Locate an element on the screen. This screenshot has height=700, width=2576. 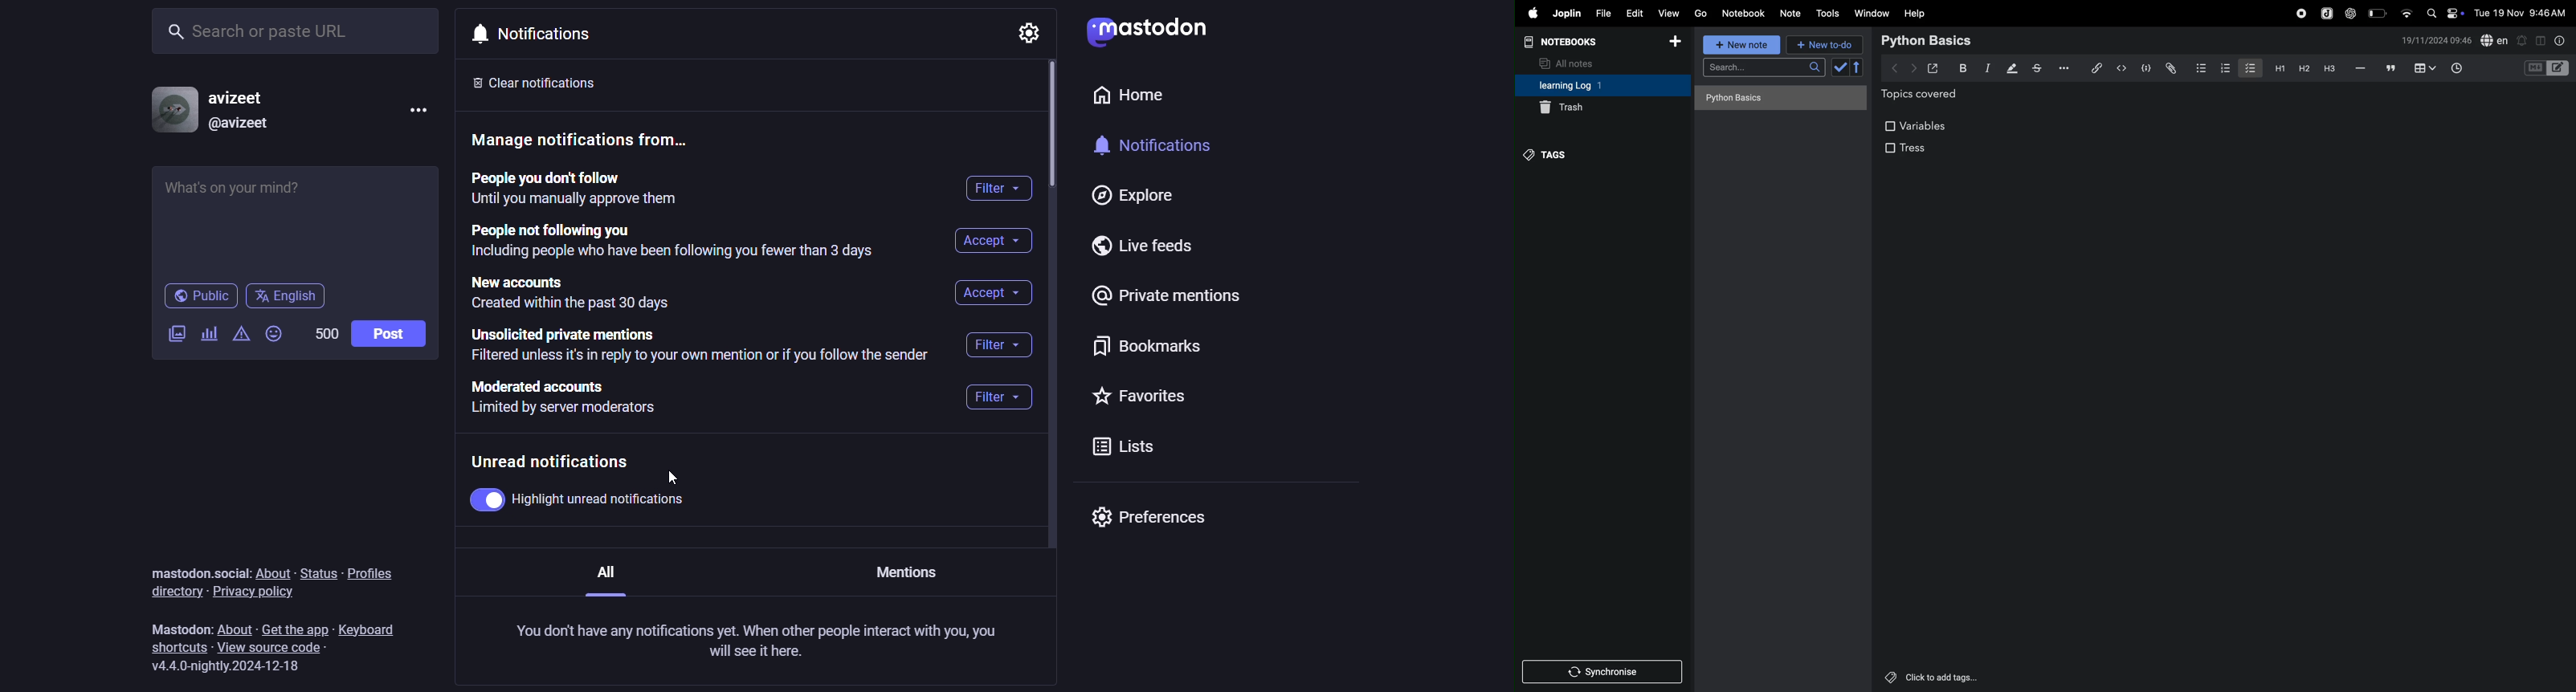
hyper link is located at coordinates (2096, 68).